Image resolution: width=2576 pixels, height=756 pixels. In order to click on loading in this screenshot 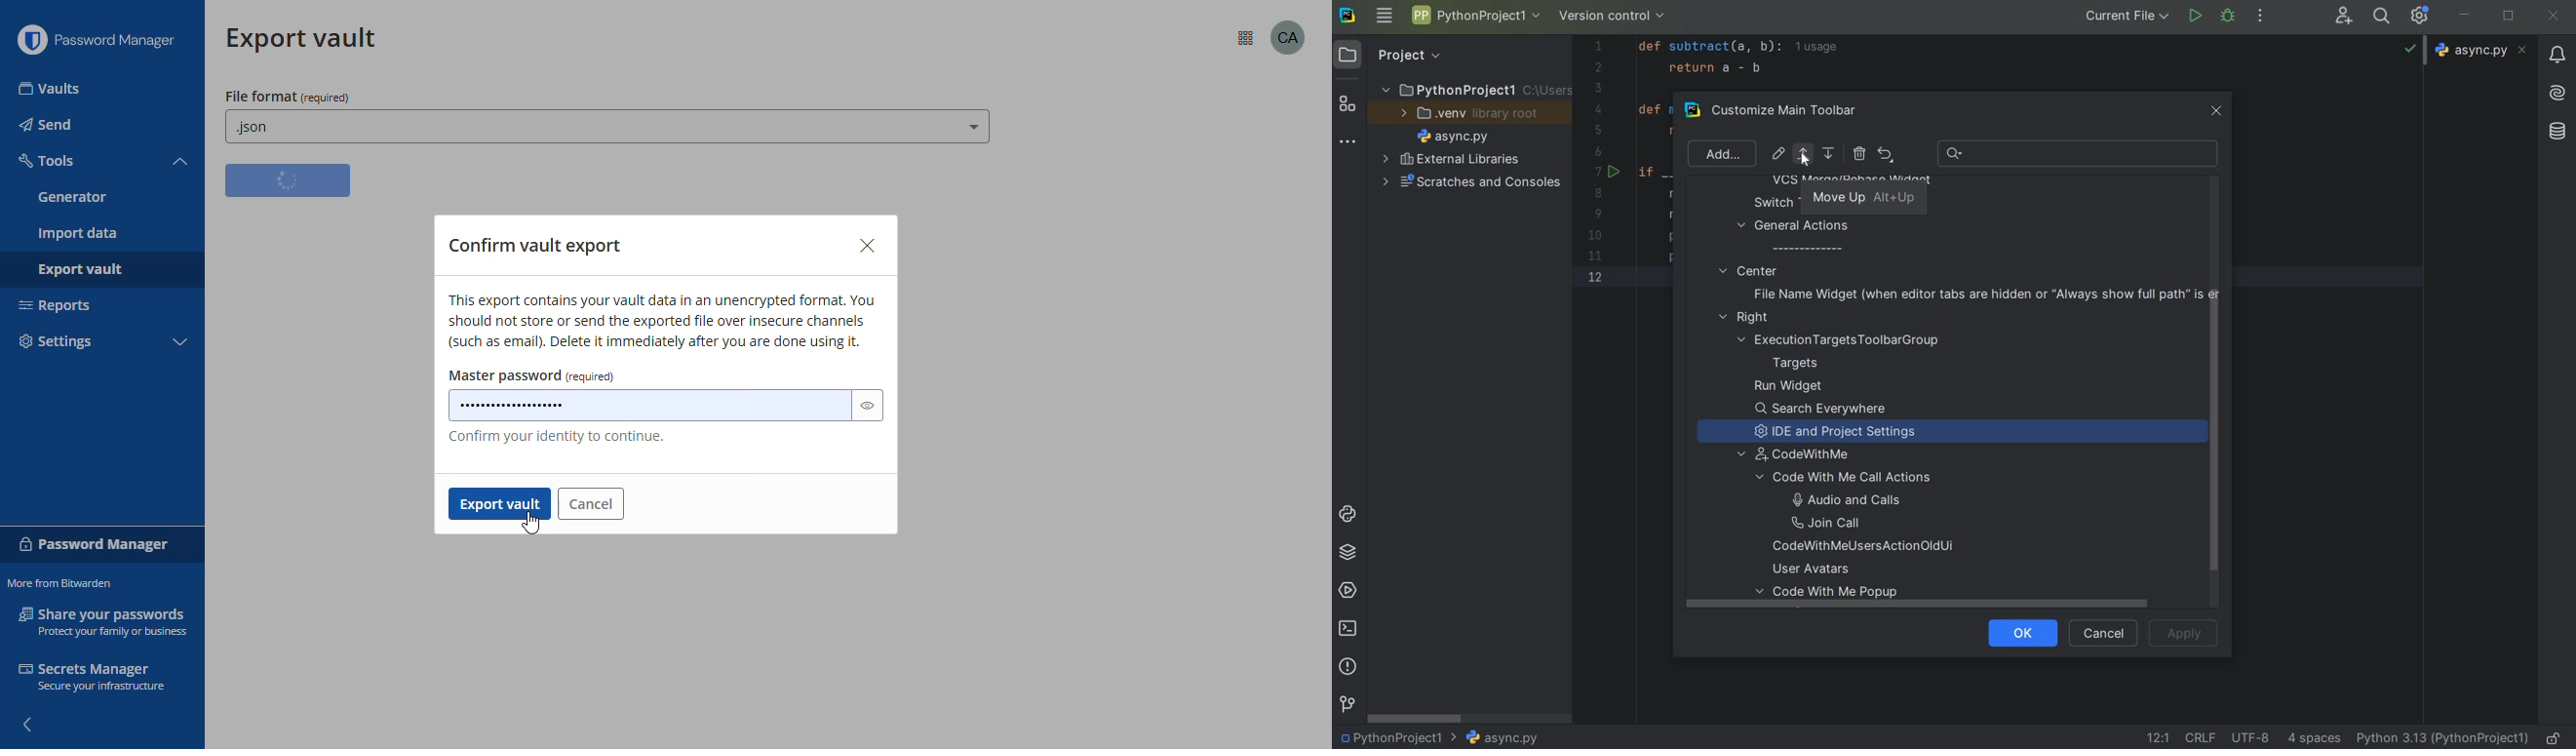, I will do `click(288, 180)`.